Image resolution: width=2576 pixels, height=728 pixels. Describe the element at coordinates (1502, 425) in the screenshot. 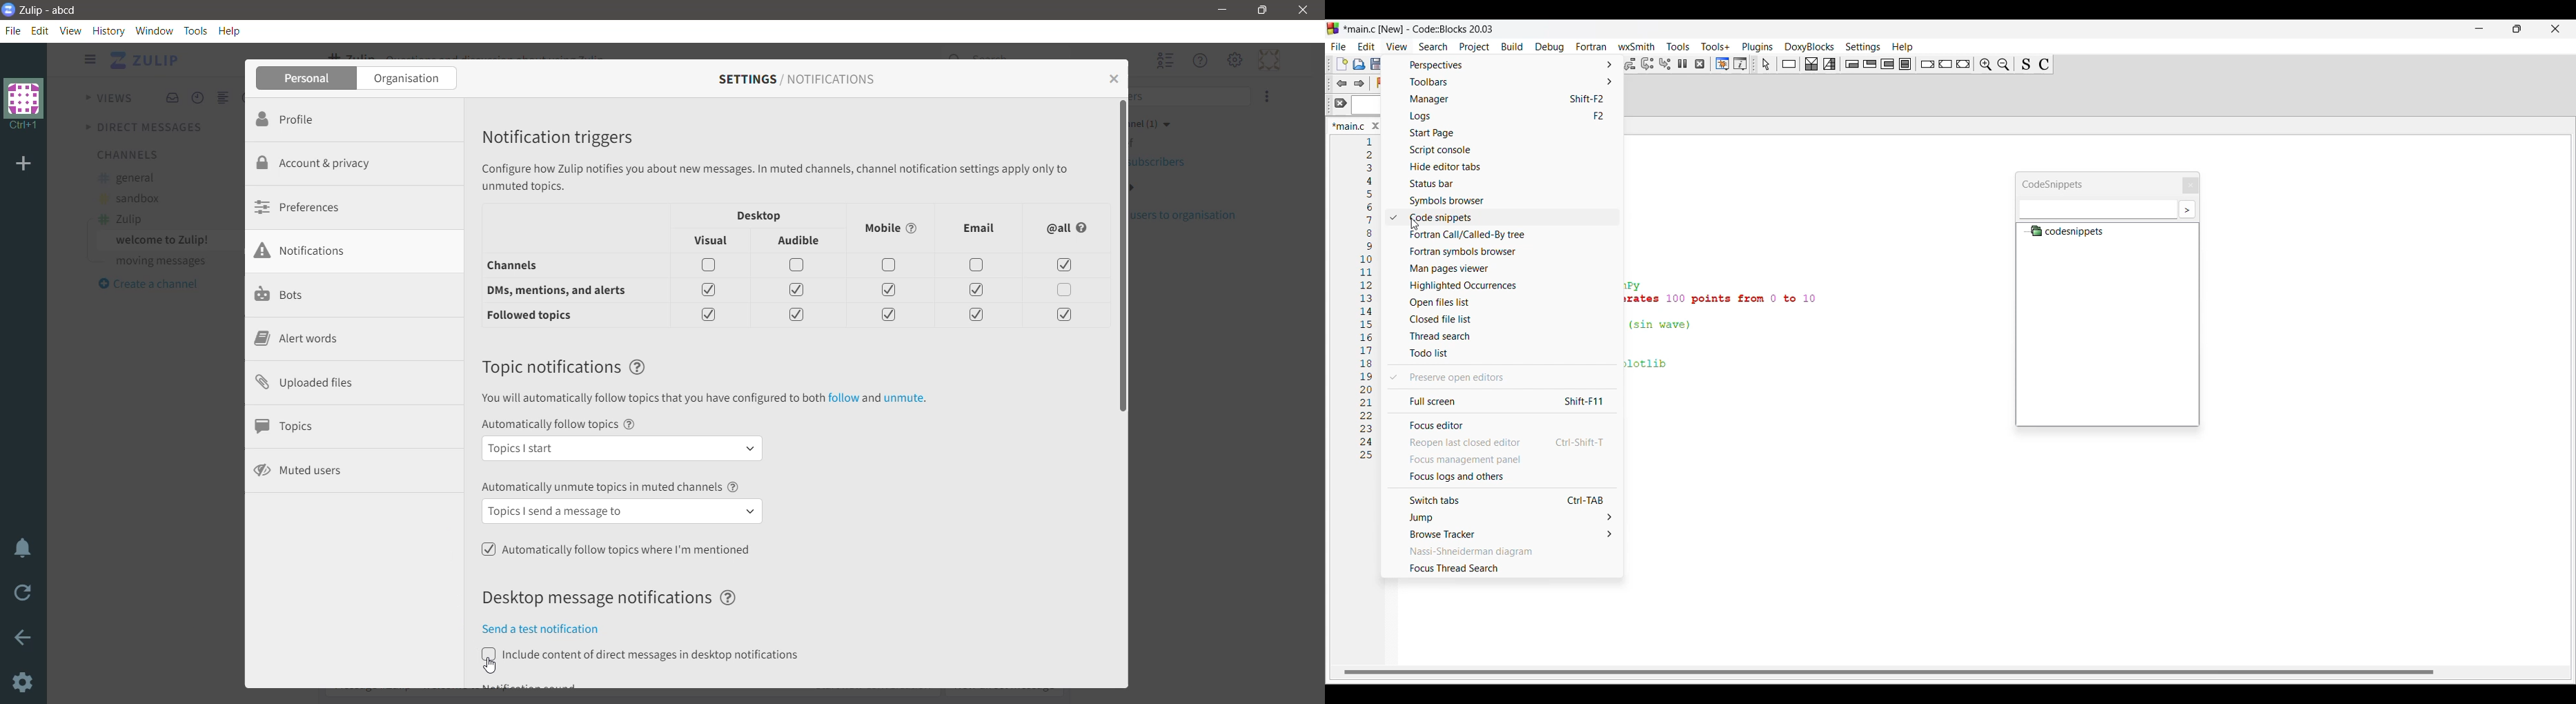

I see `Focus editor` at that location.